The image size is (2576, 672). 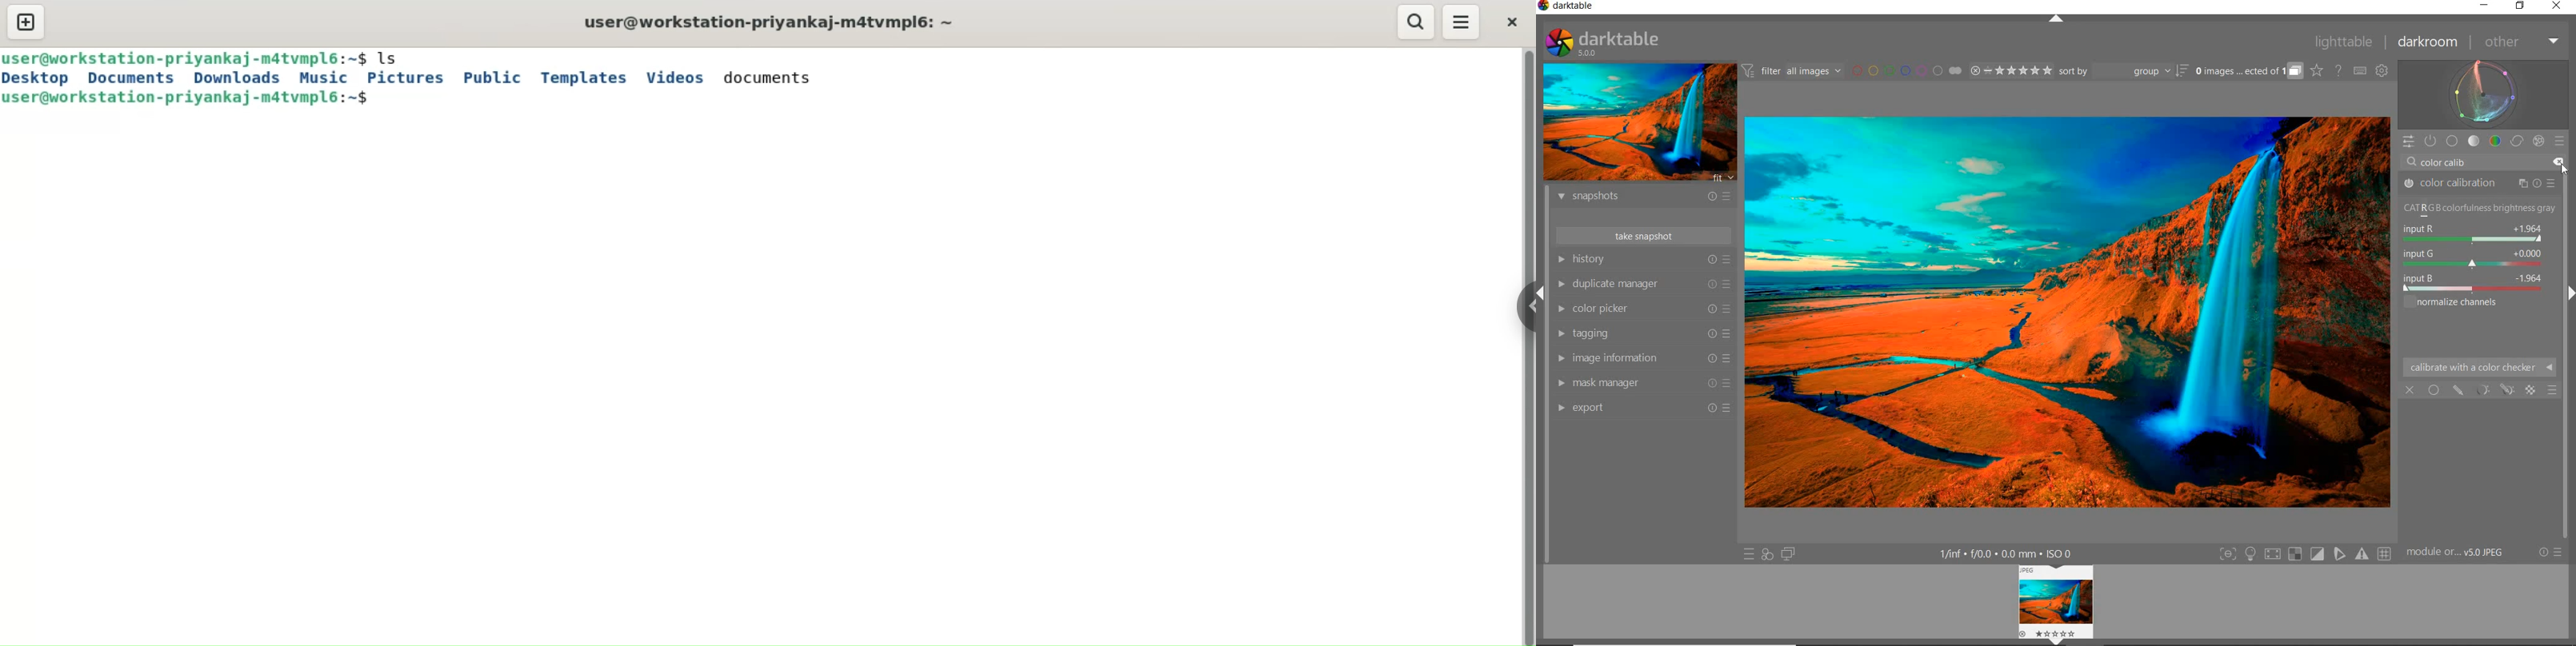 I want to click on MODULE...v5.0 JPEG, so click(x=2459, y=553).